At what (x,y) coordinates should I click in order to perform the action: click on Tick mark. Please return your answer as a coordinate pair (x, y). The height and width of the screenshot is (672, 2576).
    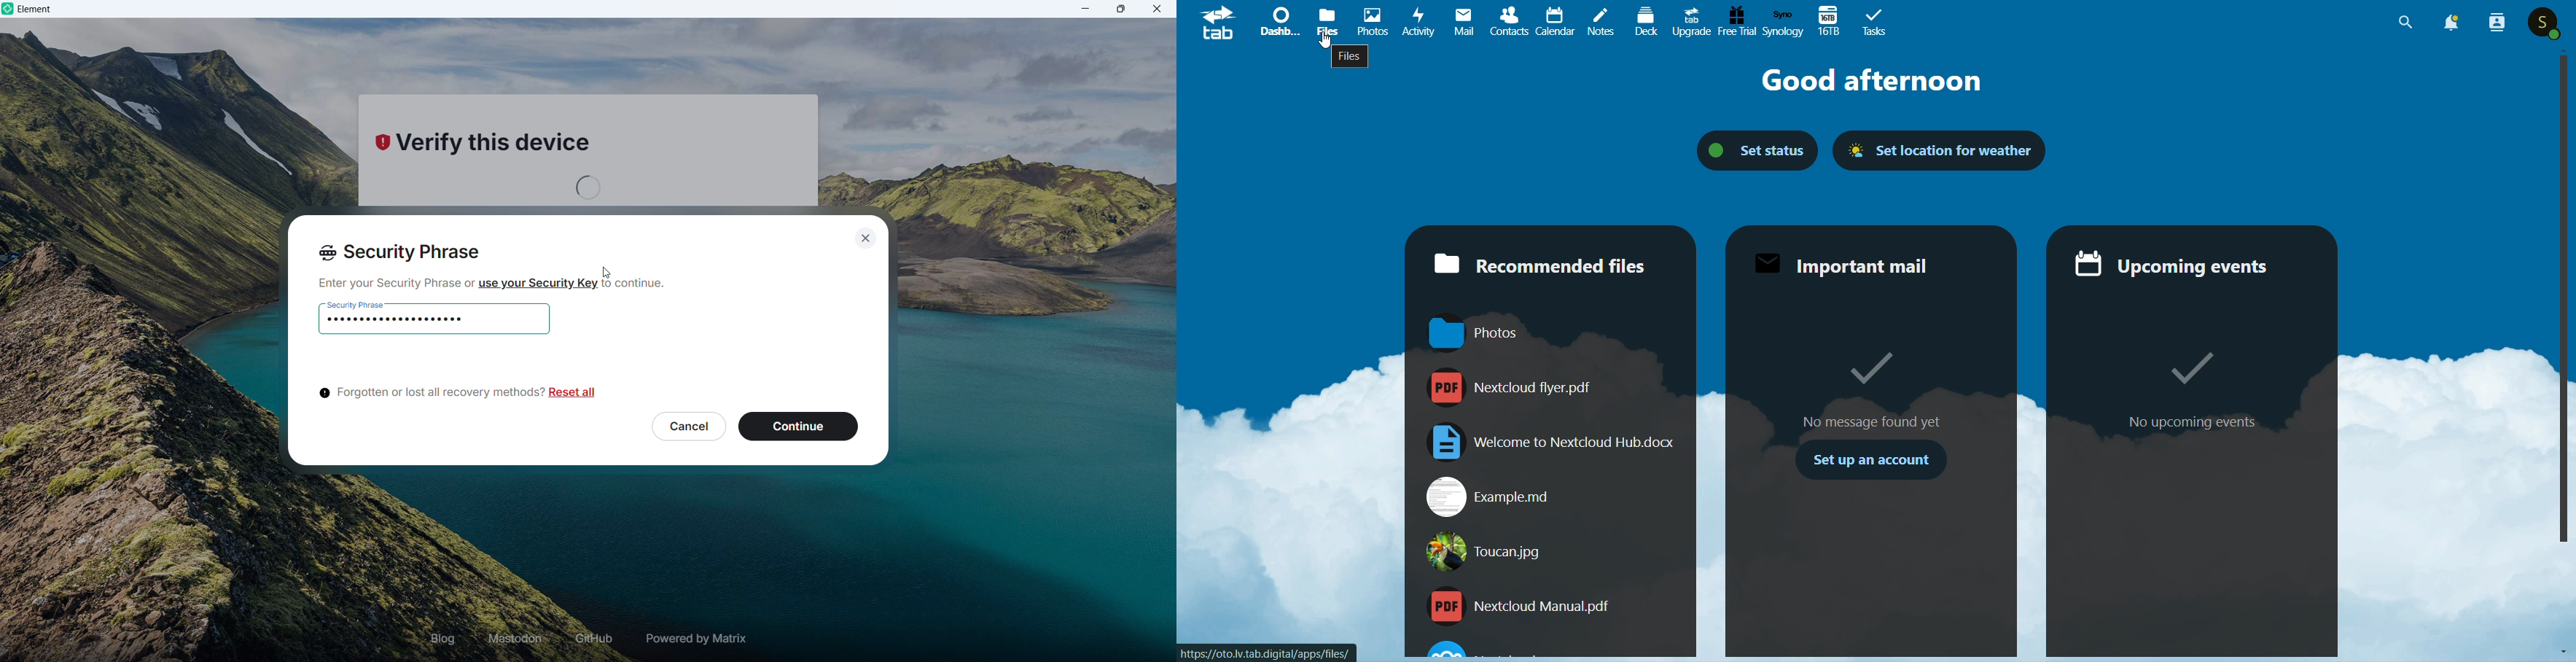
    Looking at the image, I should click on (1870, 367).